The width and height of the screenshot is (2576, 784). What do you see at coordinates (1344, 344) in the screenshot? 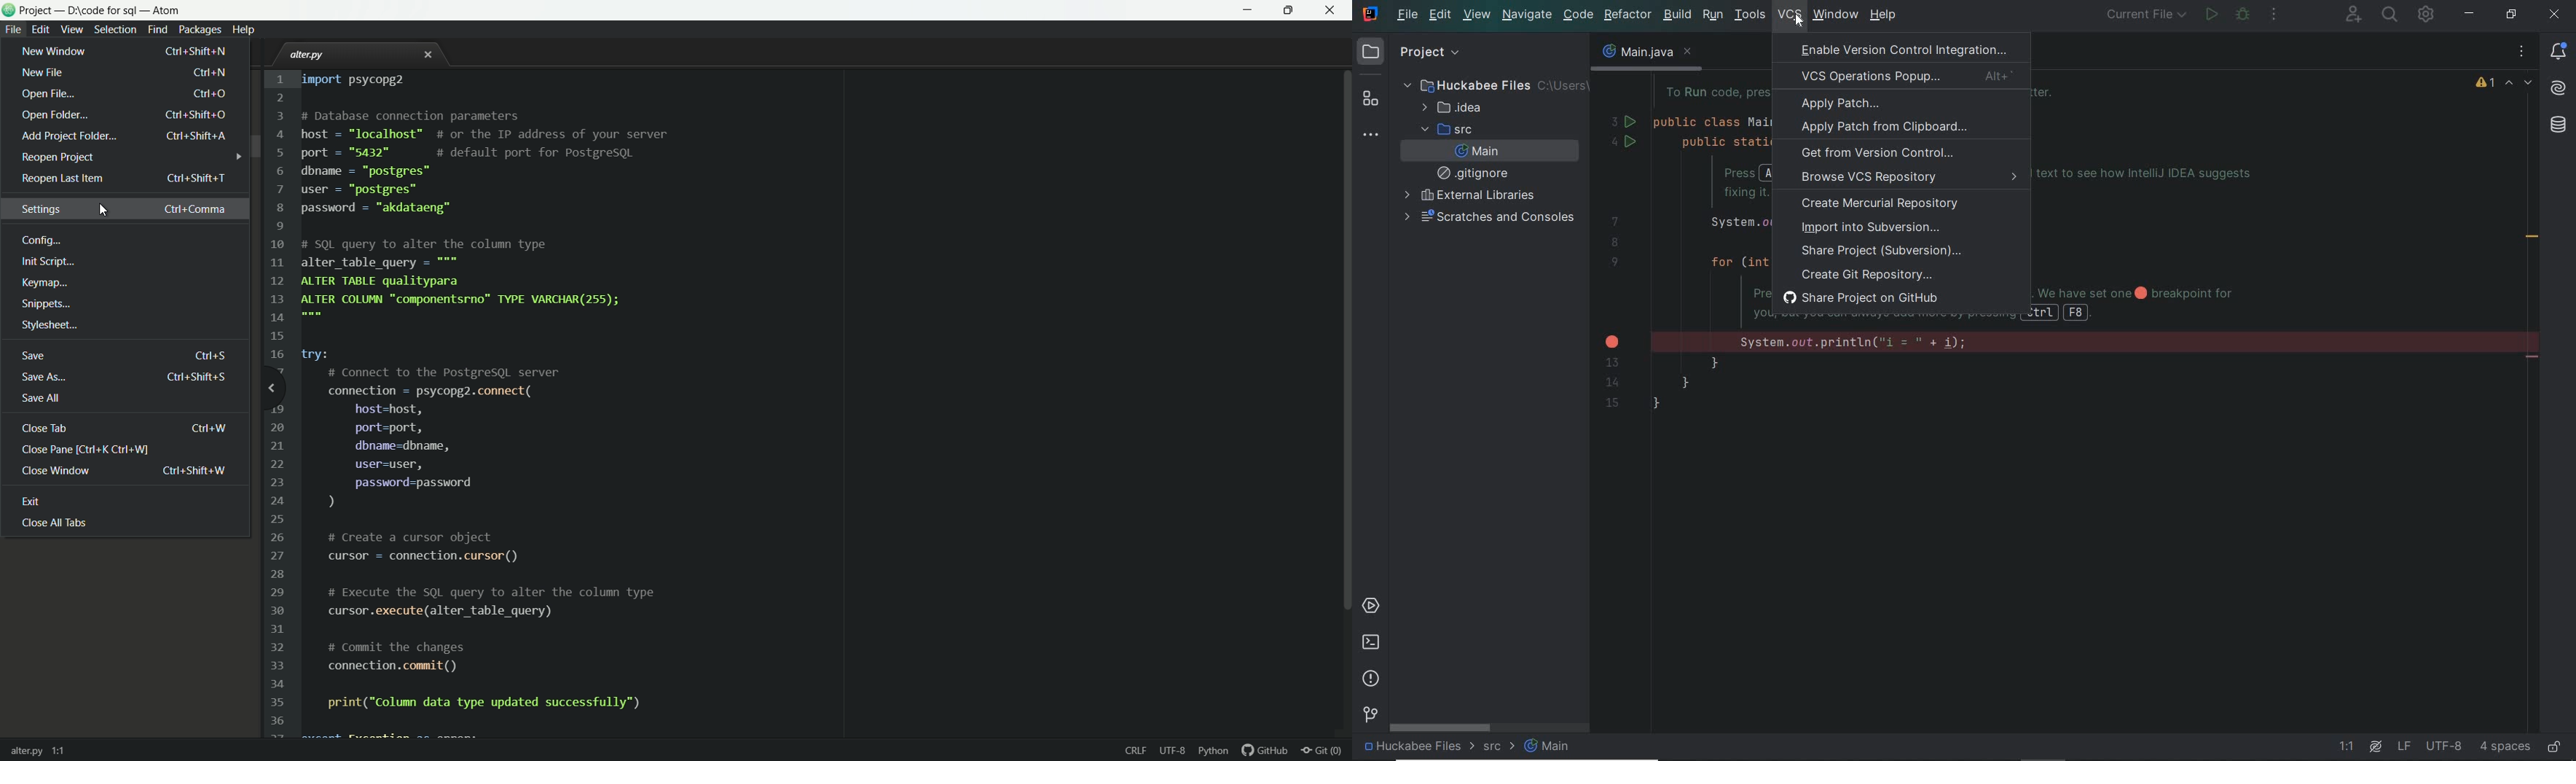
I see `scroll bar` at bounding box center [1344, 344].